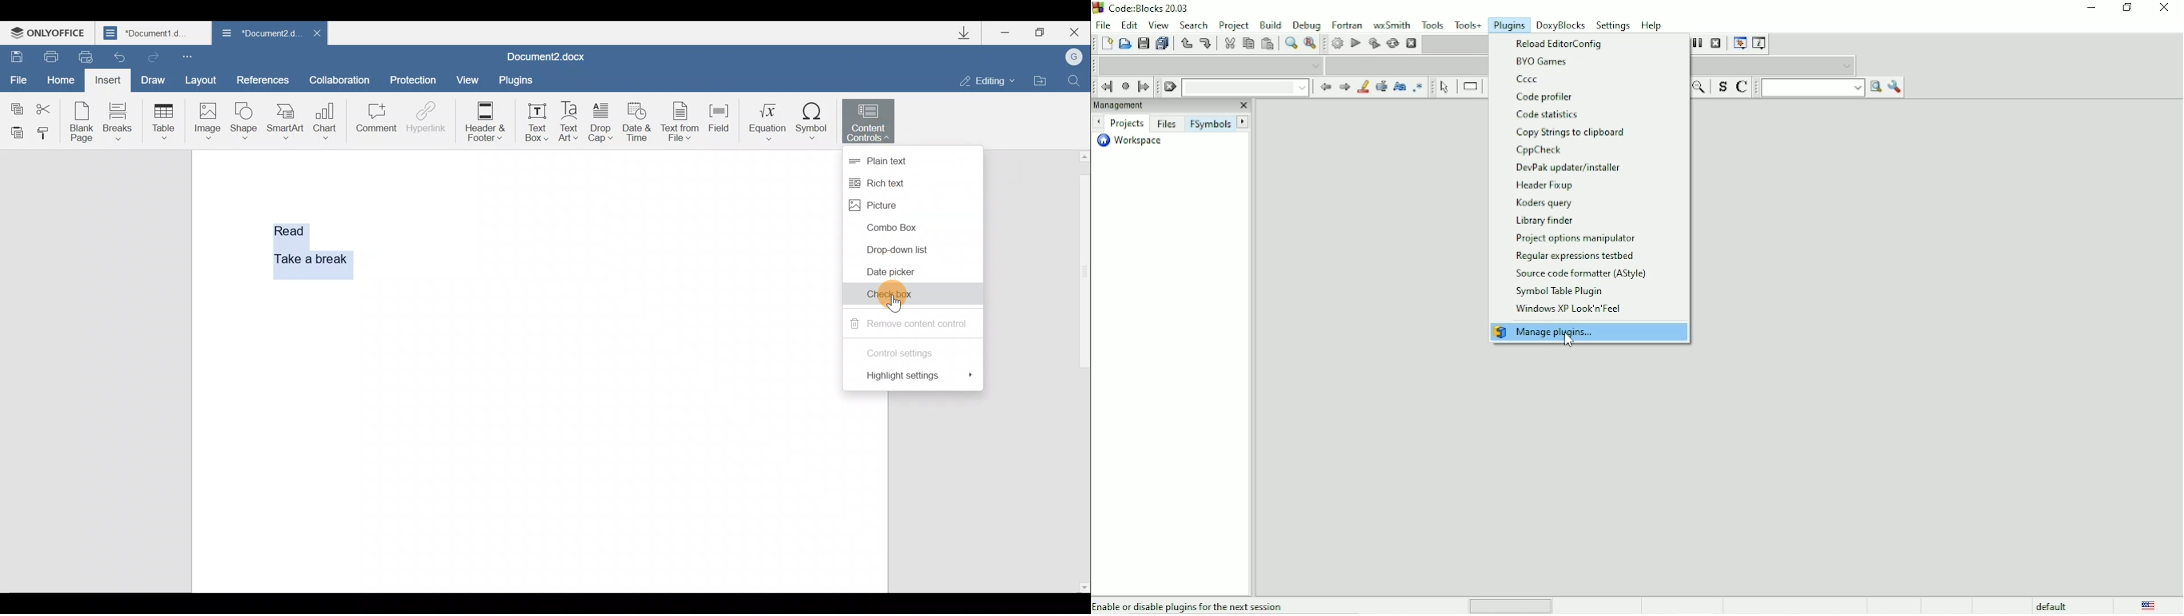  I want to click on *Document1.d..., so click(155, 34).